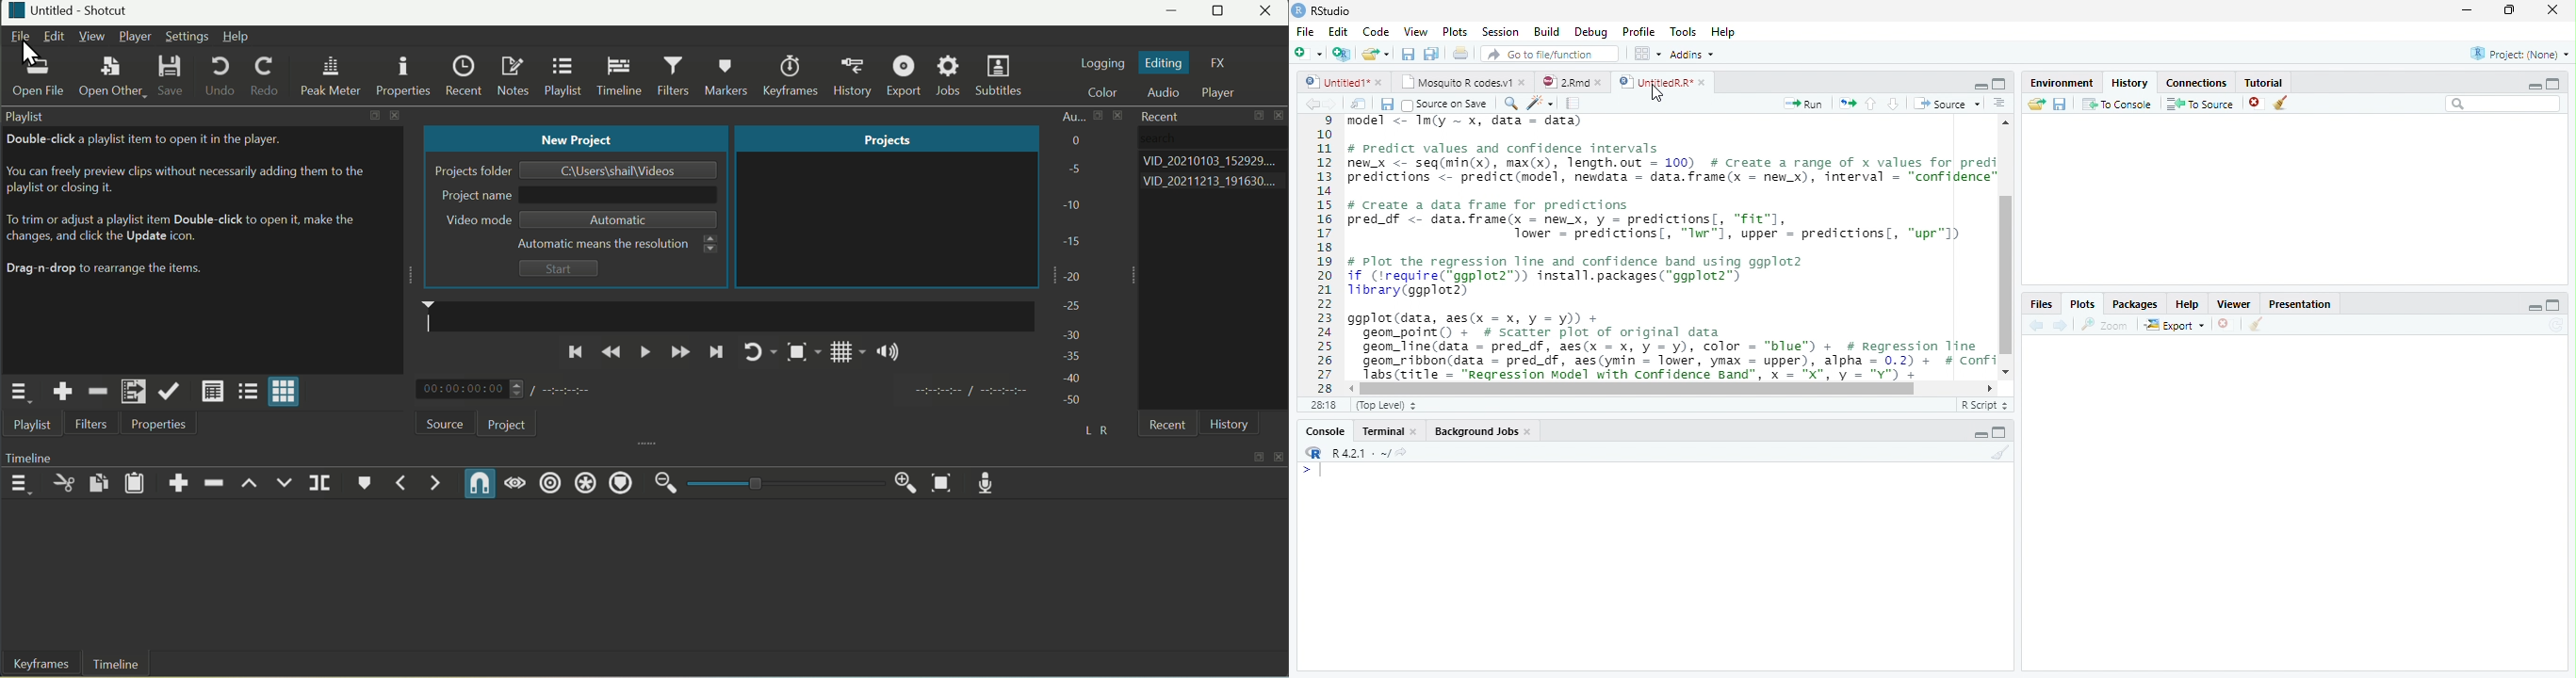 The width and height of the screenshot is (2576, 700). Describe the element at coordinates (1998, 104) in the screenshot. I see `Alignment` at that location.